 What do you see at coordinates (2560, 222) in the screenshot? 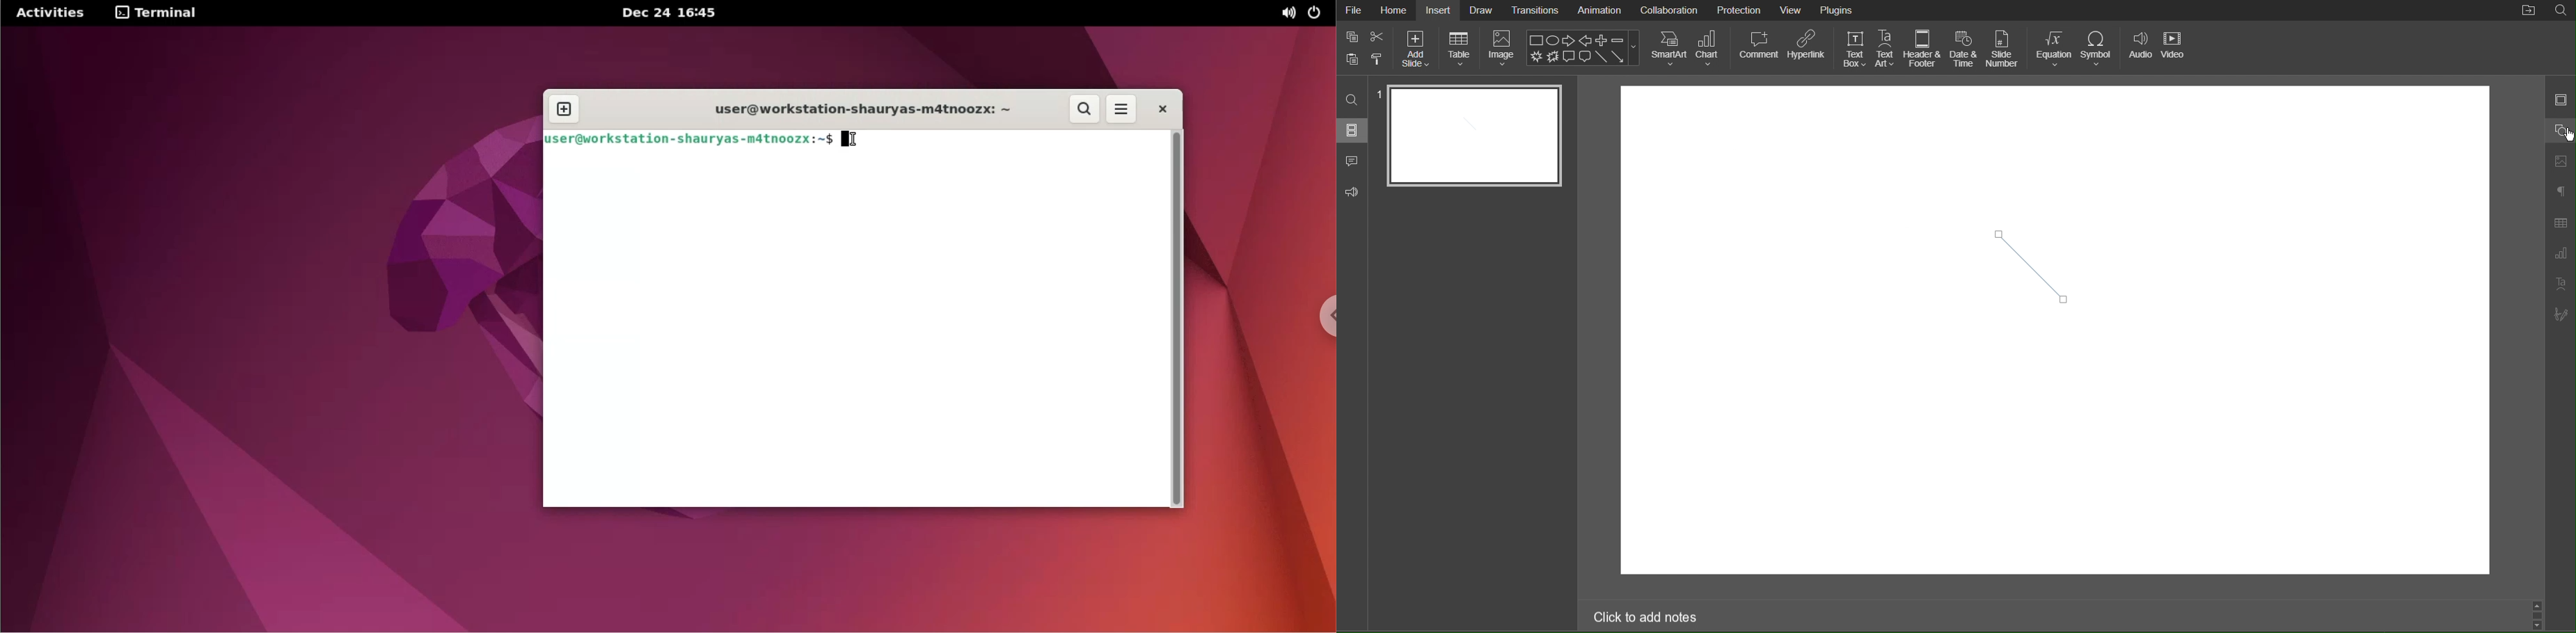
I see `Table Settings` at bounding box center [2560, 222].